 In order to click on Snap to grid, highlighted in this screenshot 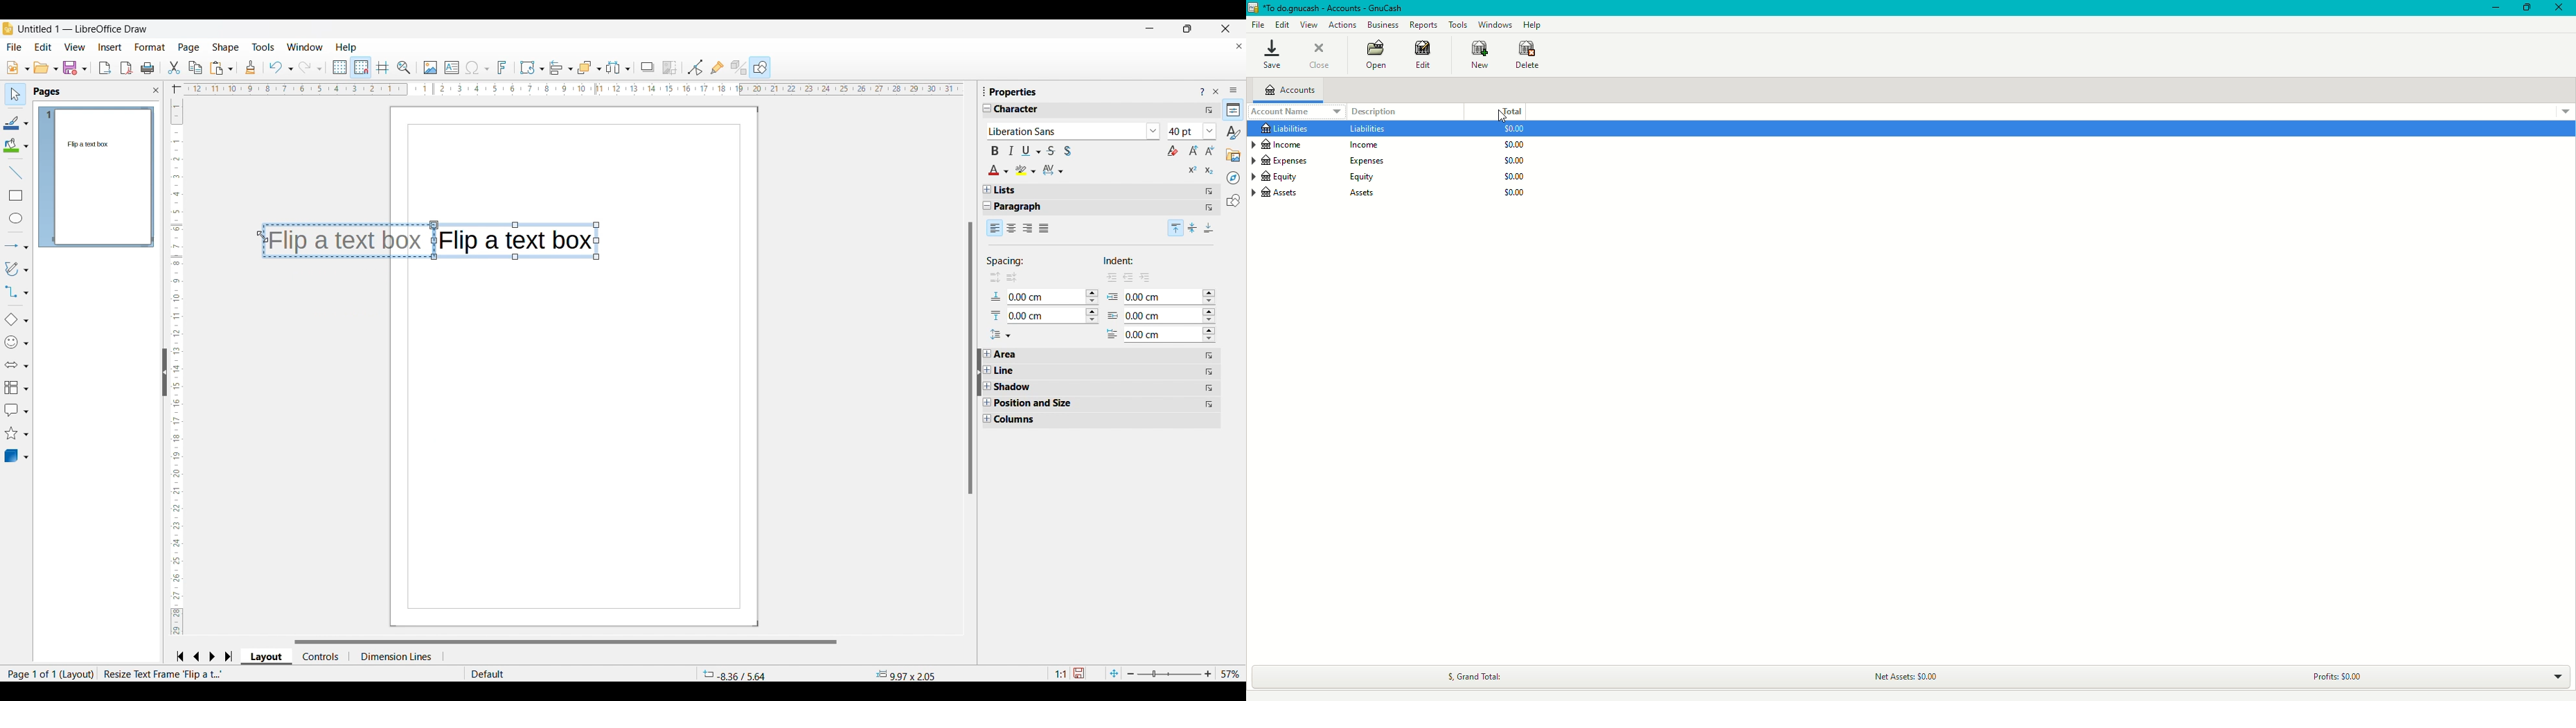, I will do `click(360, 68)`.